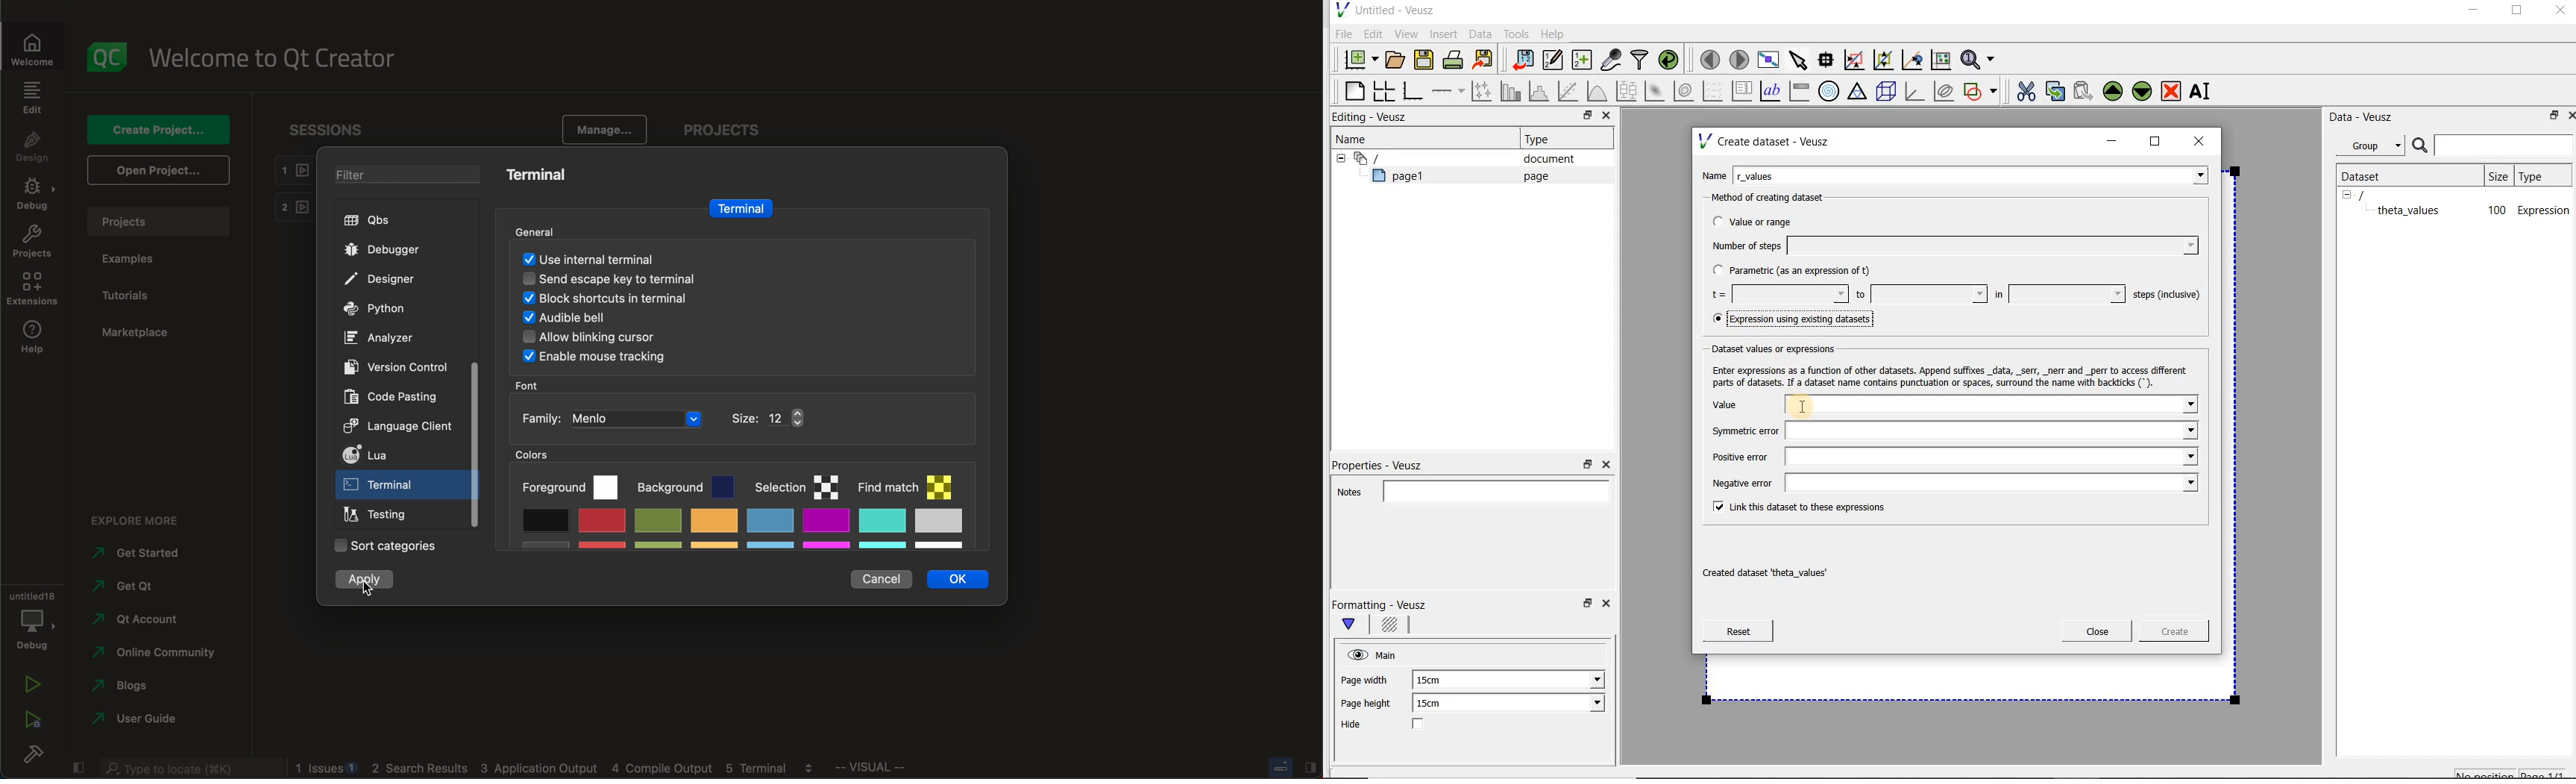 The image size is (2576, 784). Describe the element at coordinates (1605, 117) in the screenshot. I see `Close` at that location.